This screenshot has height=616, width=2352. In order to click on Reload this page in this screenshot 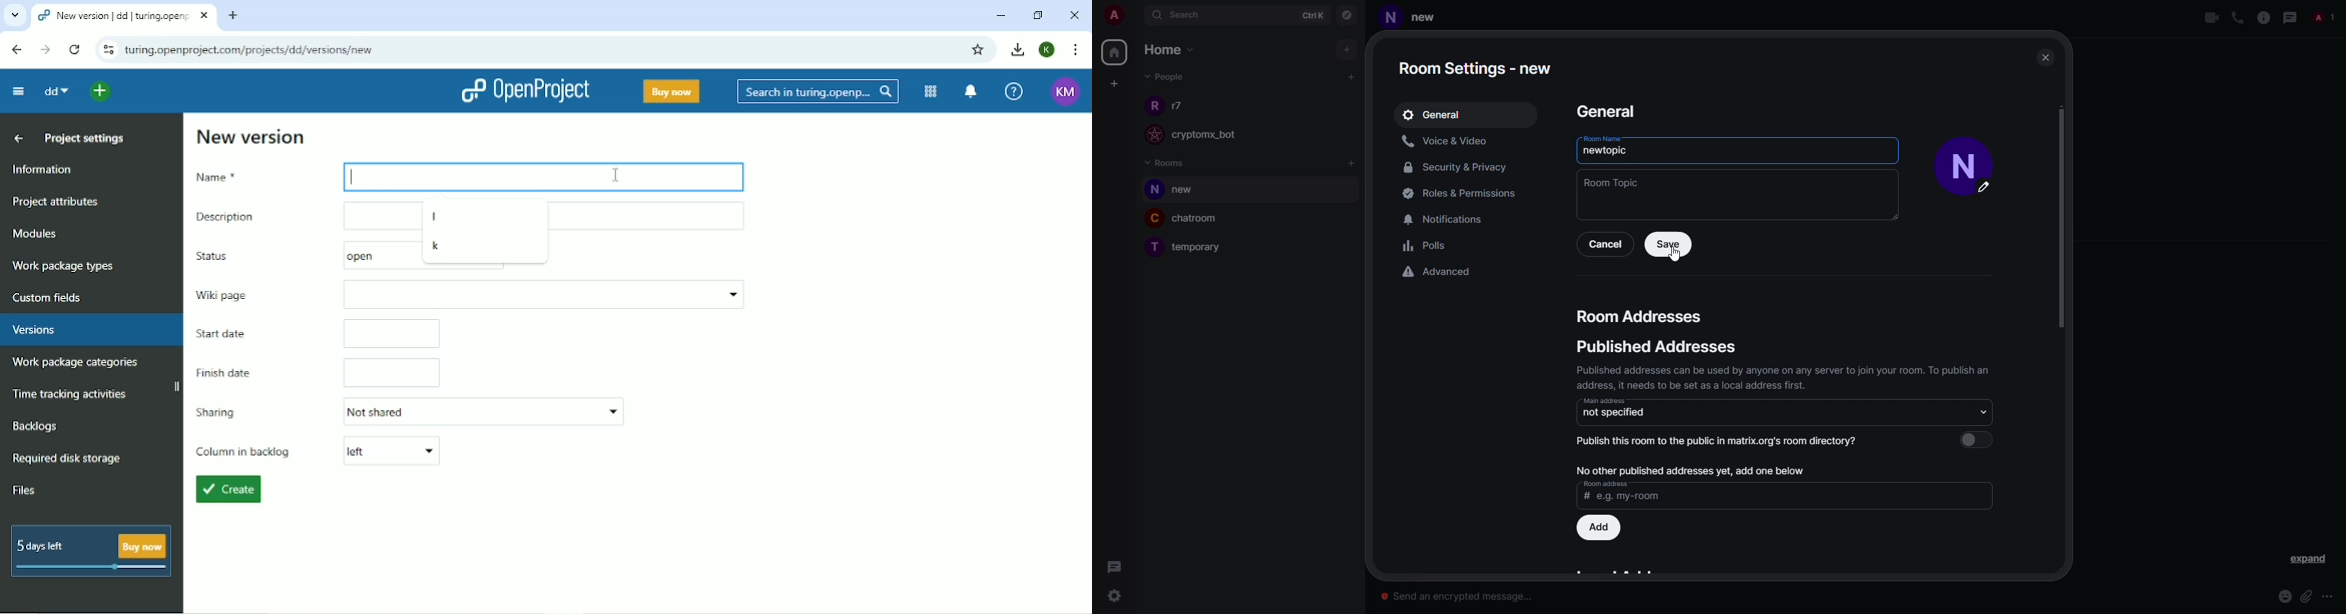, I will do `click(74, 50)`.